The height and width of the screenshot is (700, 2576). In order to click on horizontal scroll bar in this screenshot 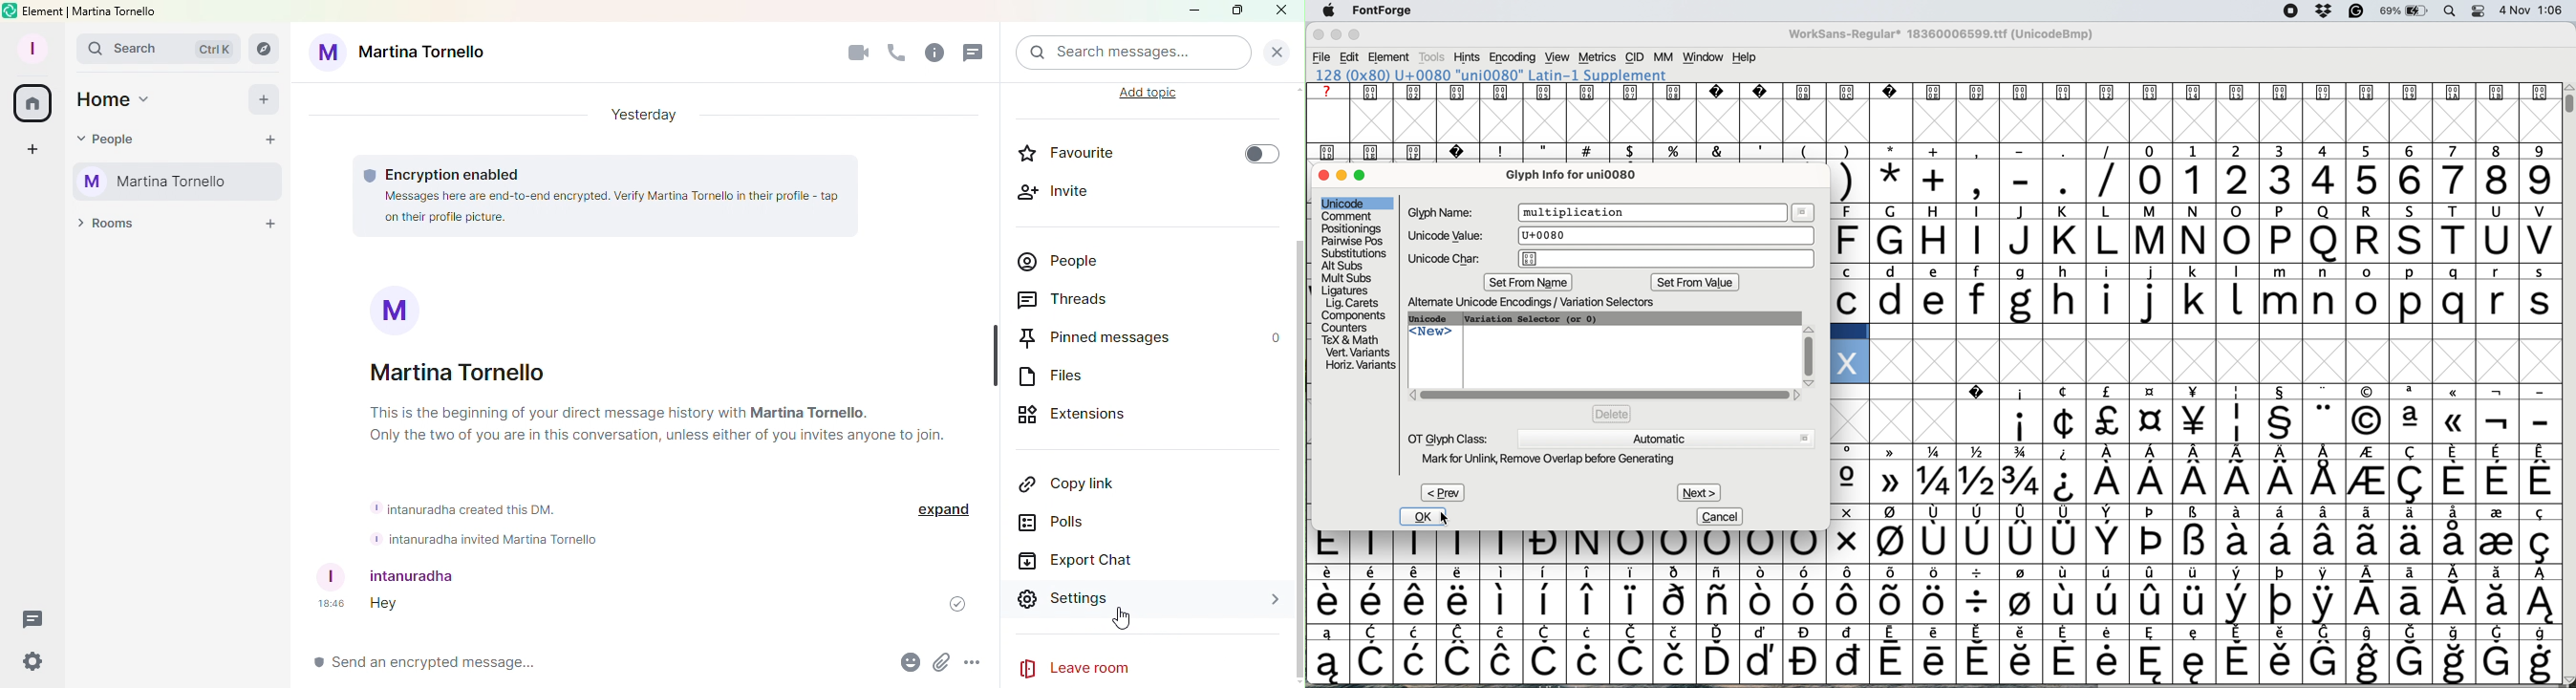, I will do `click(1605, 394)`.